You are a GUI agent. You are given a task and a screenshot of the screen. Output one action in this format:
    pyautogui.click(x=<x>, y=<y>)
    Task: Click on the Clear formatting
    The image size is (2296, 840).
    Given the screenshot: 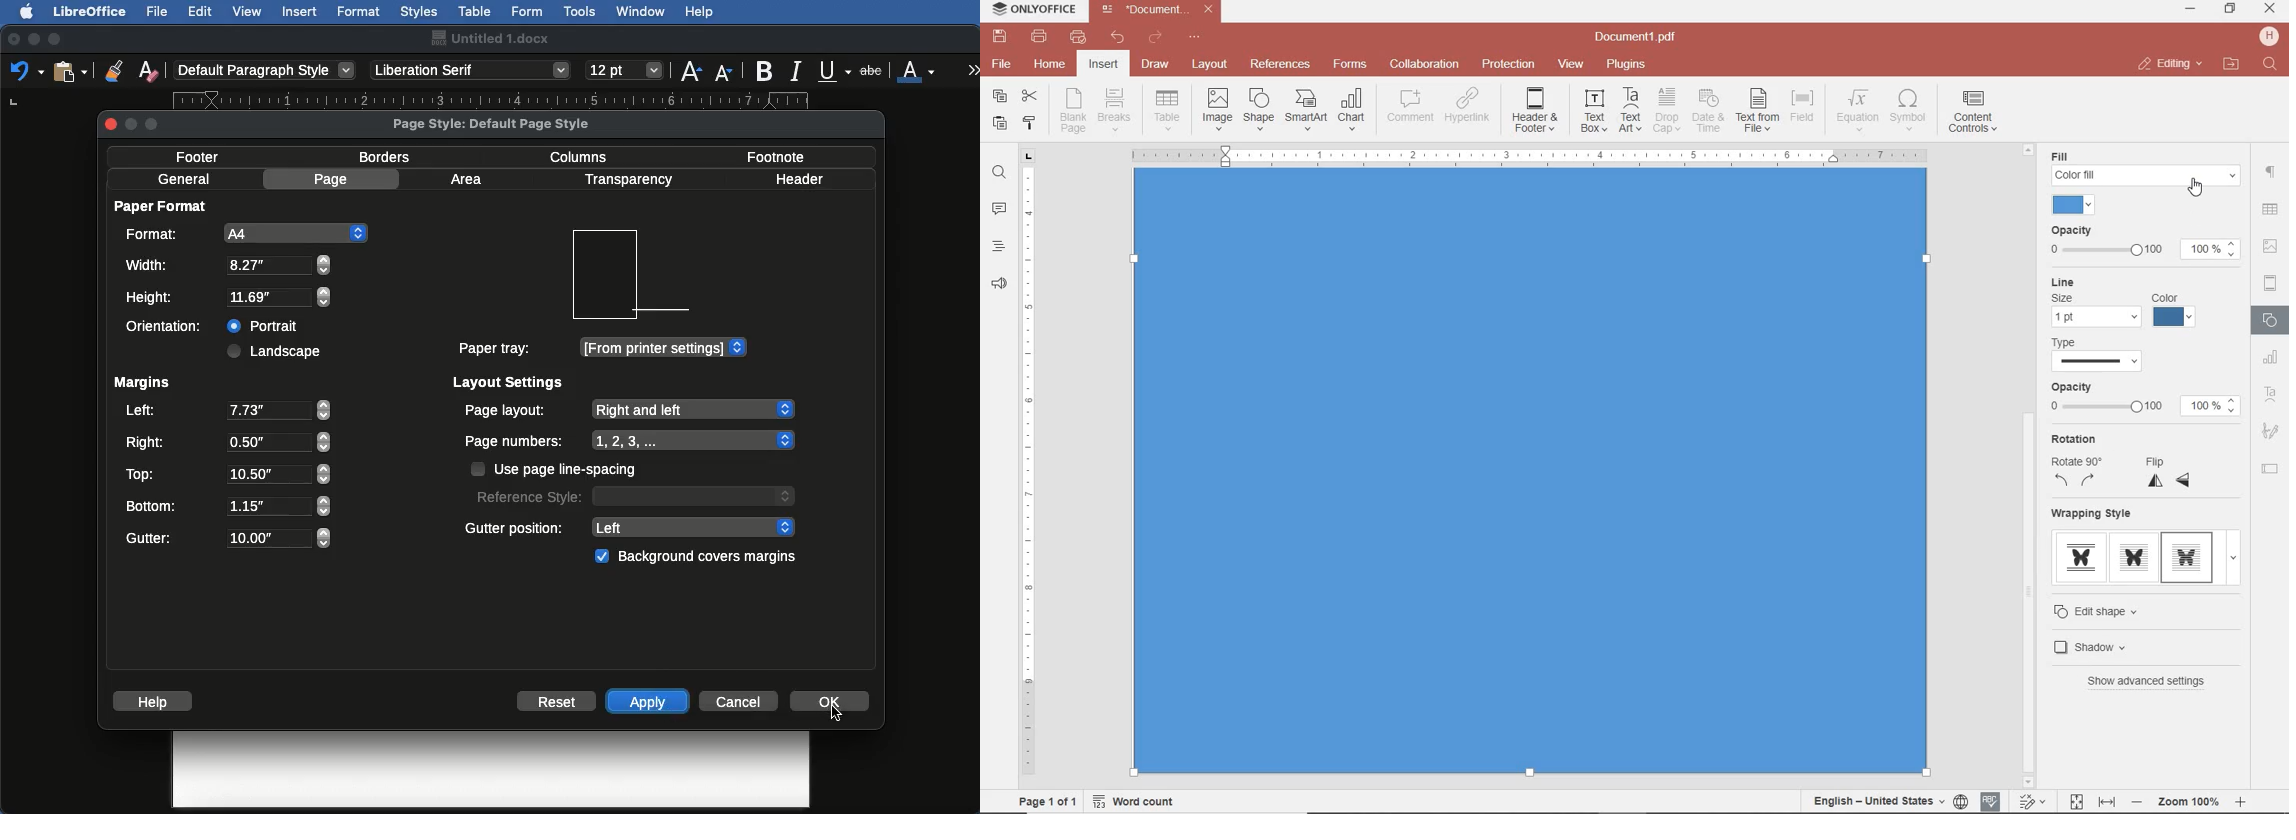 What is the action you would take?
    pyautogui.click(x=148, y=69)
    